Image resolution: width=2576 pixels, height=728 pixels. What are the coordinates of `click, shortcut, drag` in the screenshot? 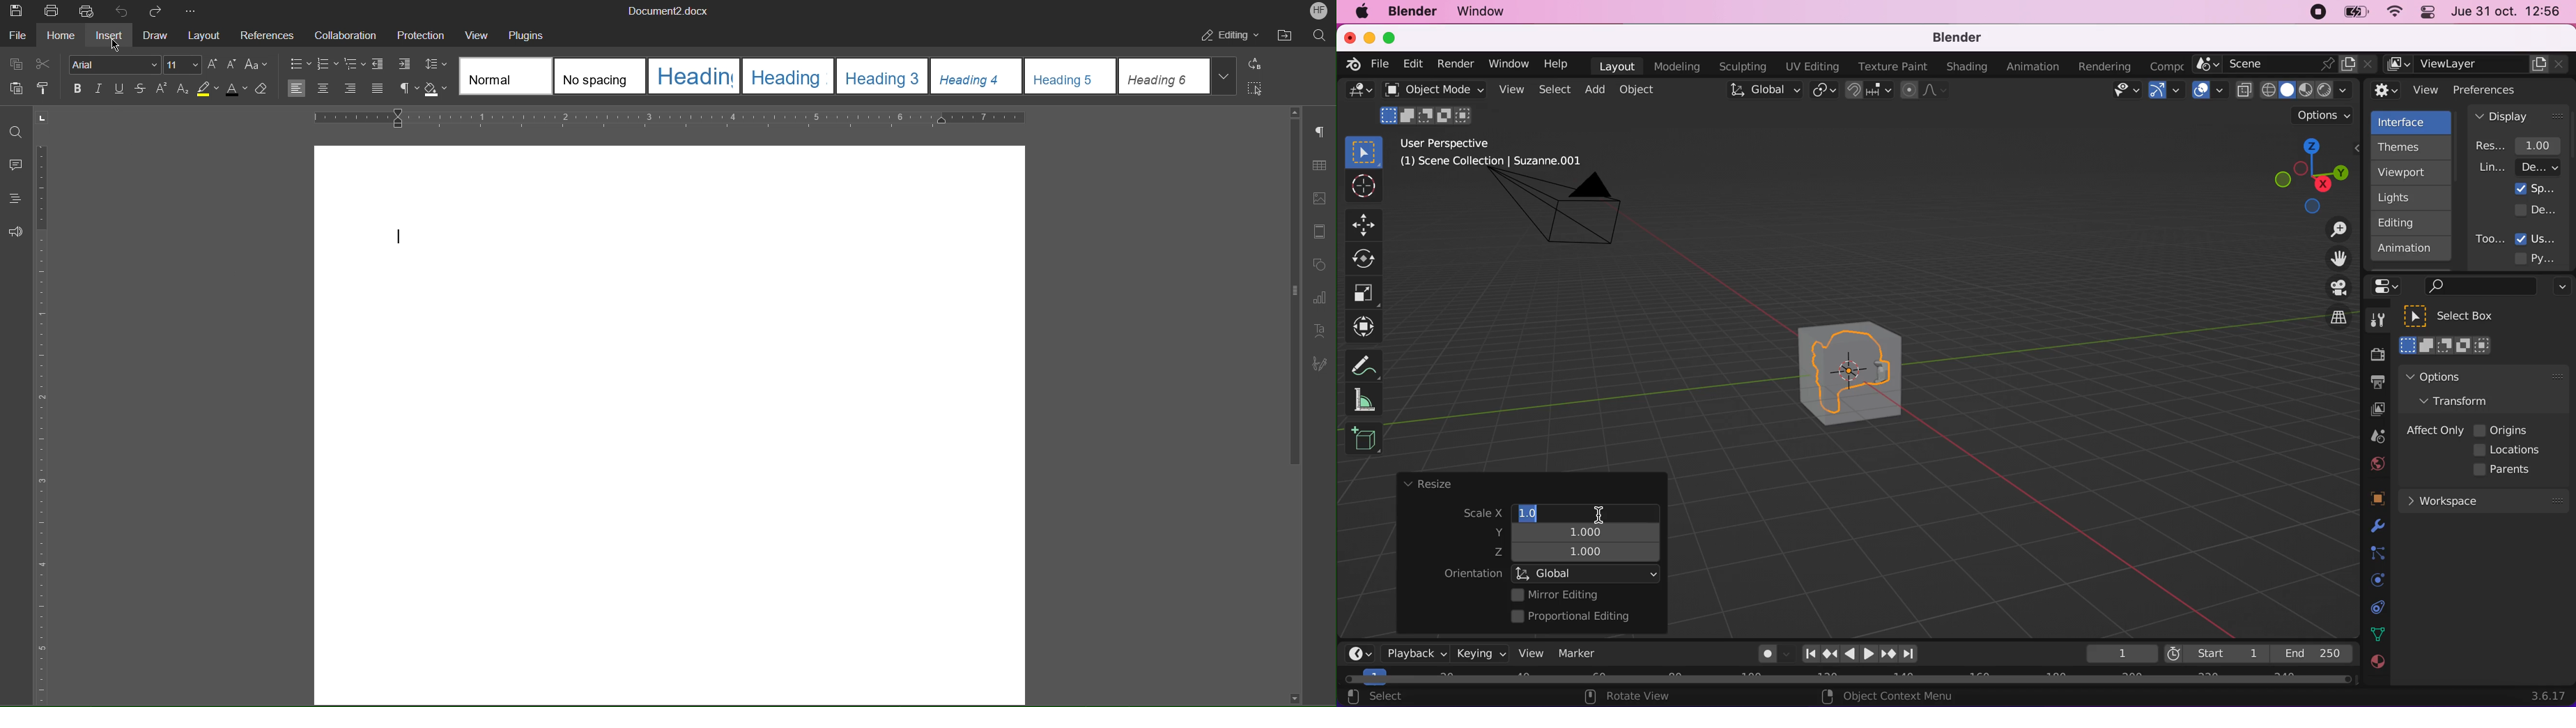 It's located at (2308, 175).